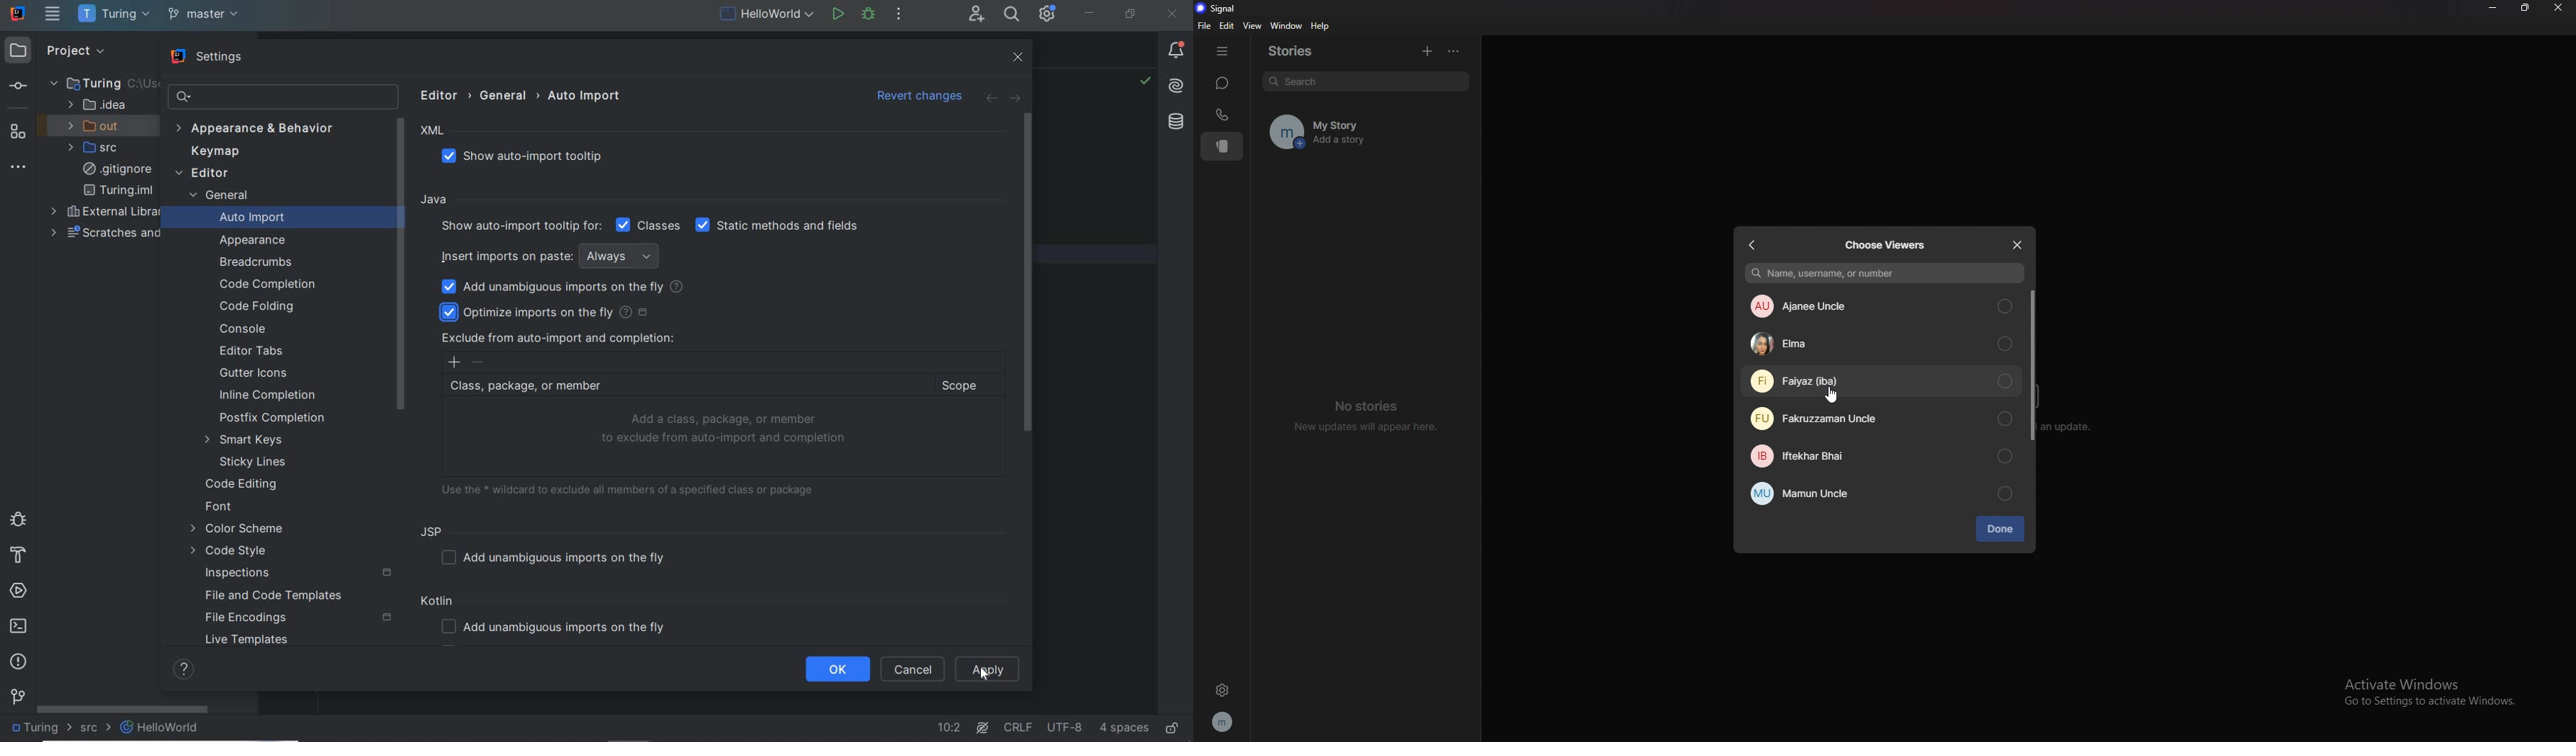  What do you see at coordinates (1223, 84) in the screenshot?
I see `chats` at bounding box center [1223, 84].